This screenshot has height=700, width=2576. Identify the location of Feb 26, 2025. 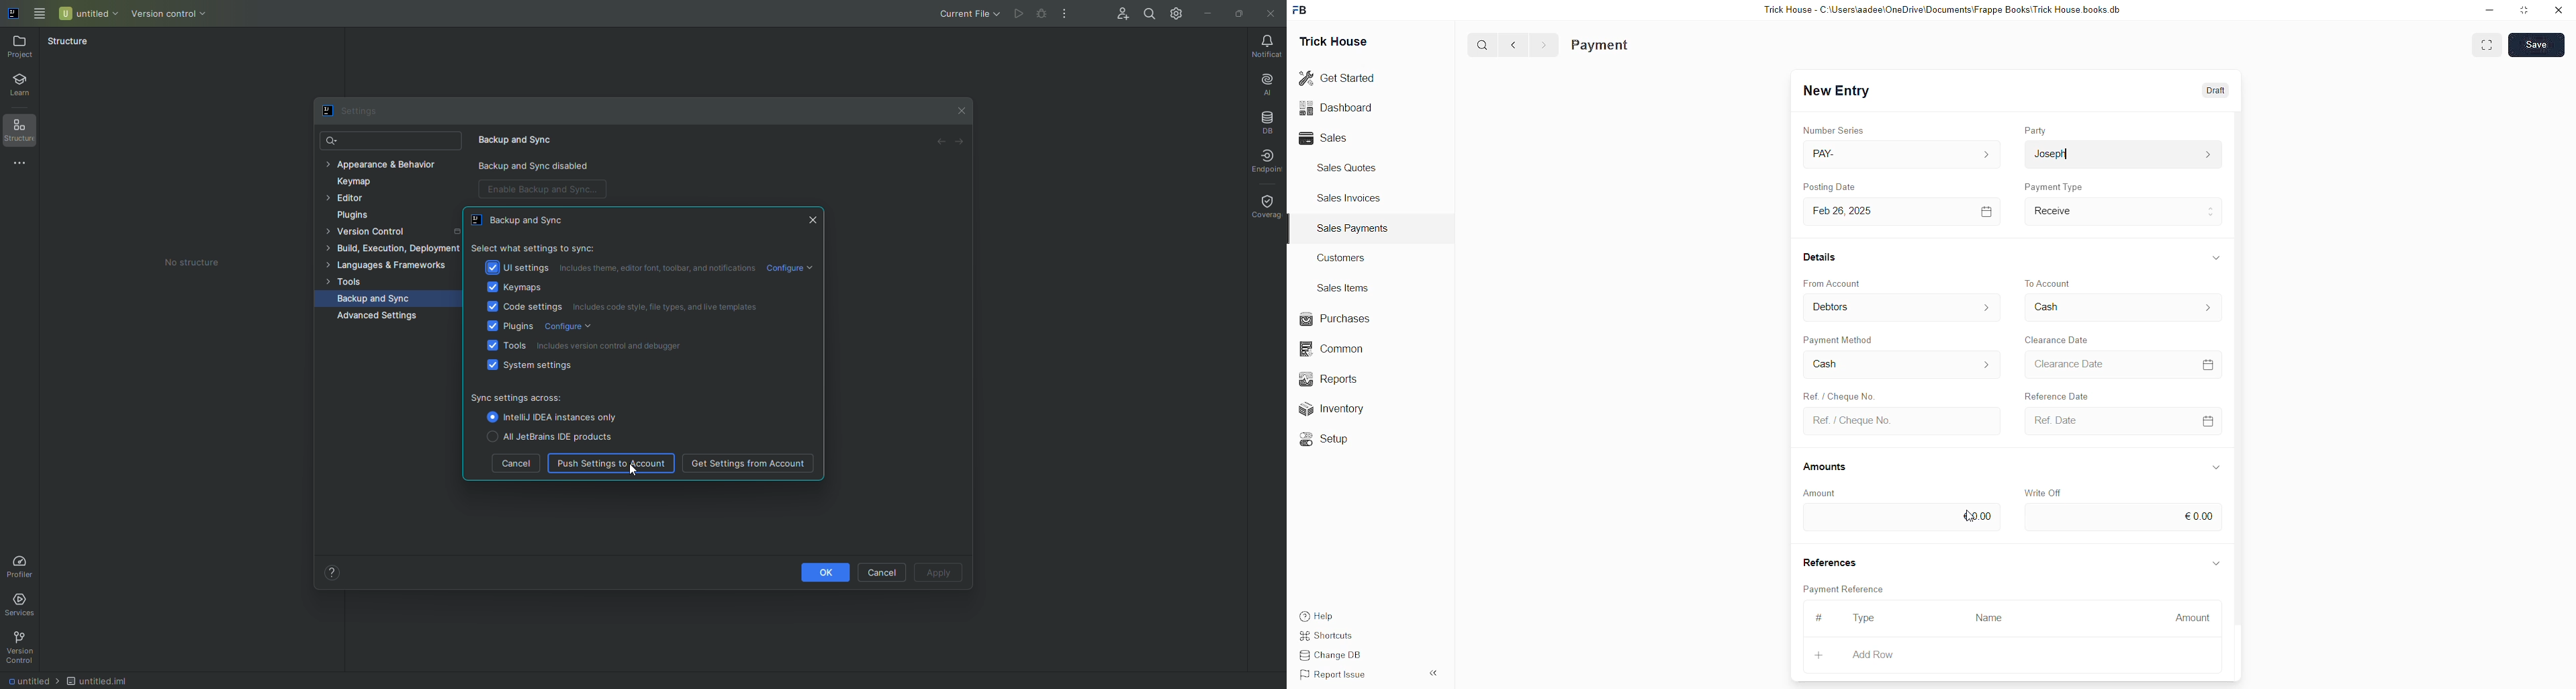
(1905, 212).